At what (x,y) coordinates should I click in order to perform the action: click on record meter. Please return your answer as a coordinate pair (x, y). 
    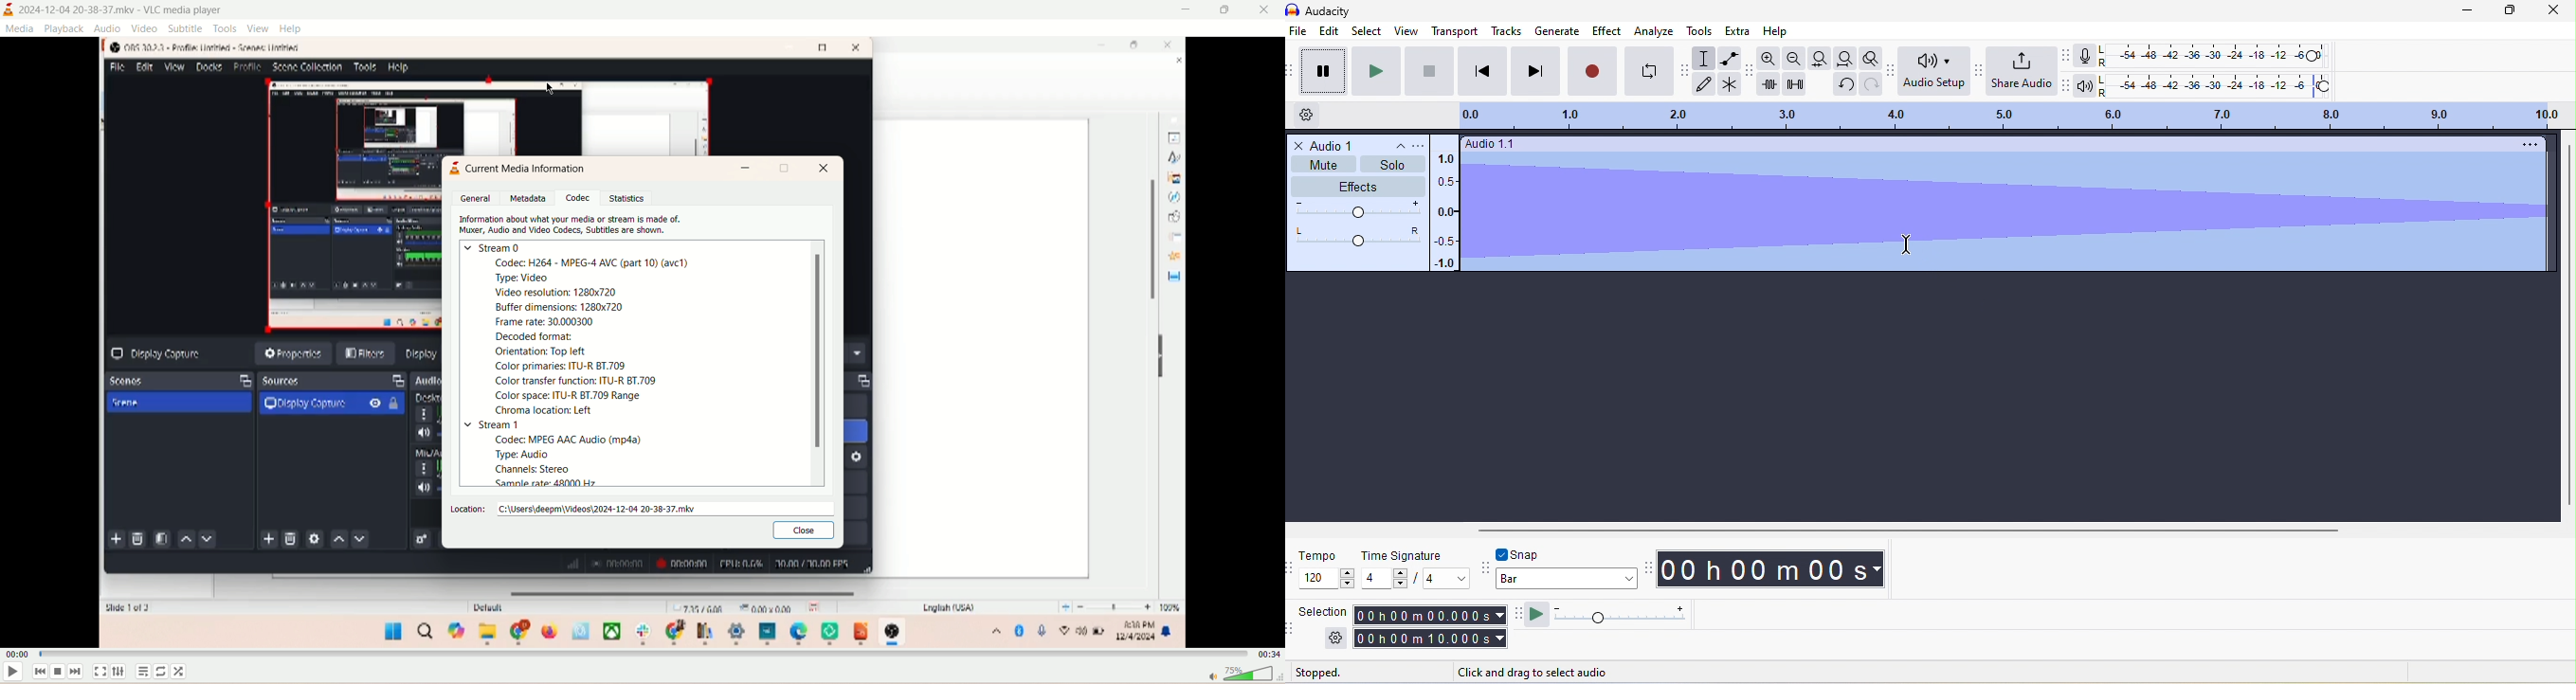
    Looking at the image, I should click on (2089, 55).